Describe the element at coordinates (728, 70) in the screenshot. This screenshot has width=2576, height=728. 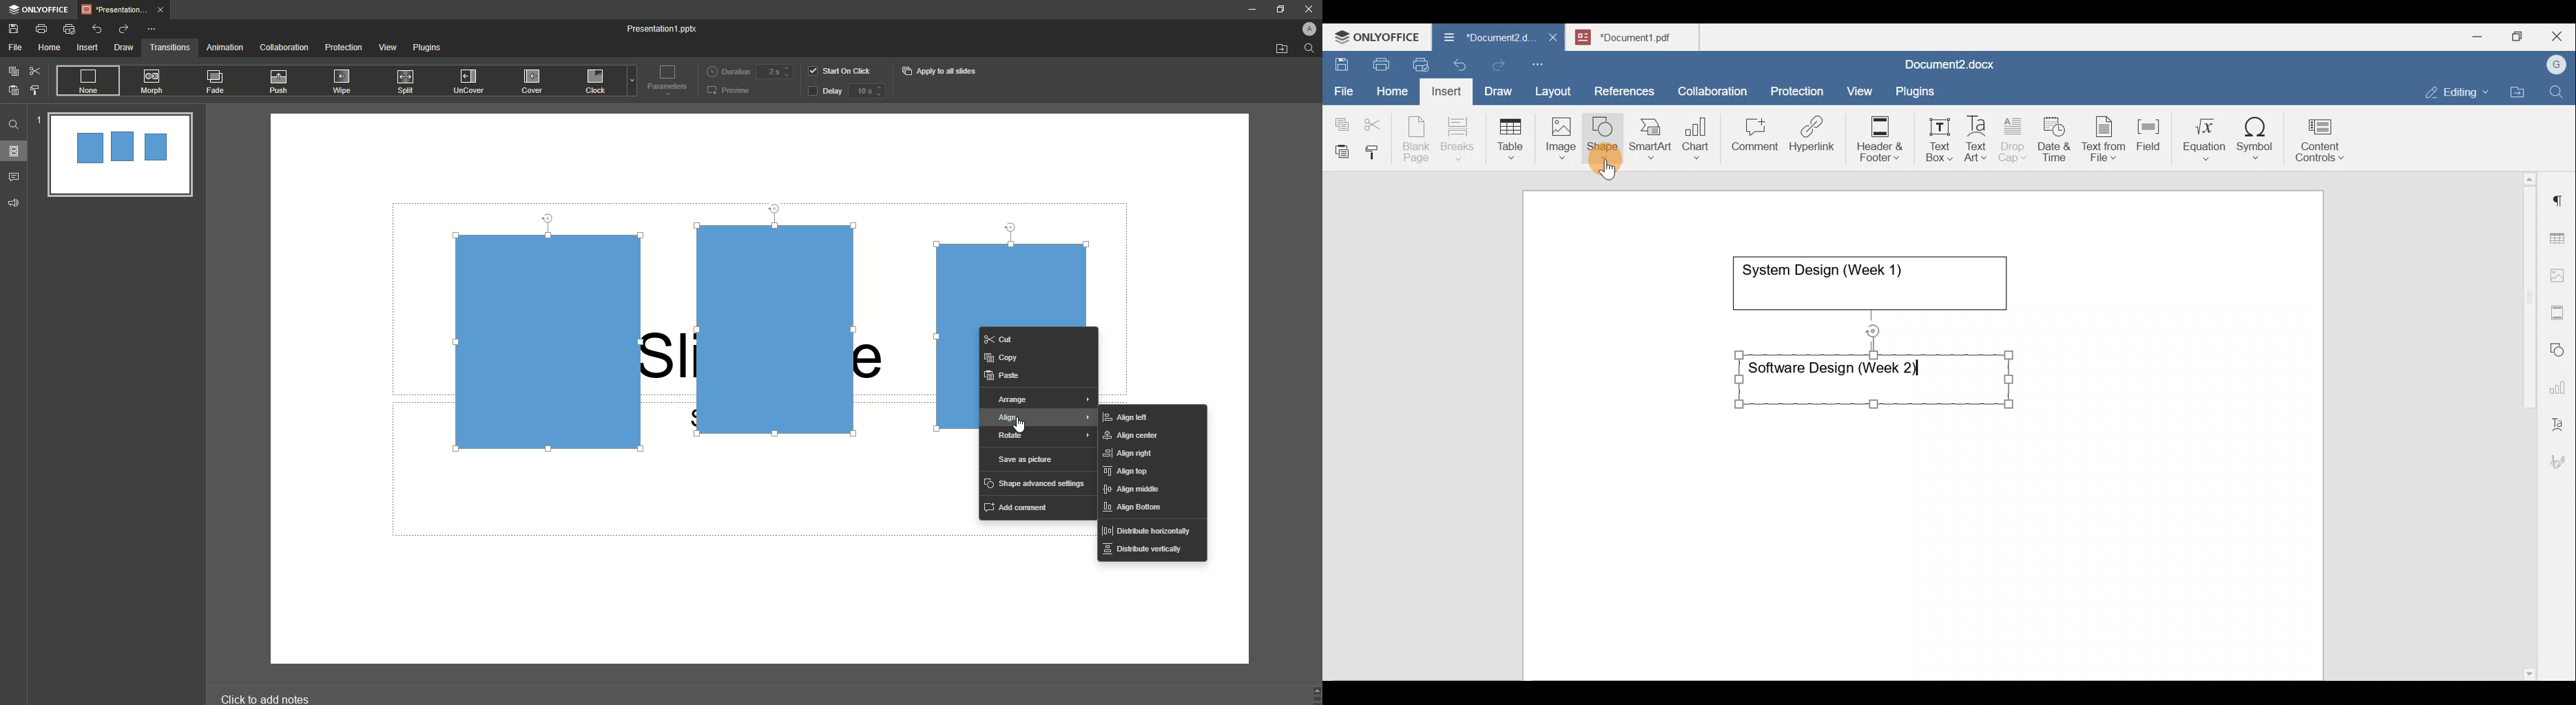
I see `Duration` at that location.